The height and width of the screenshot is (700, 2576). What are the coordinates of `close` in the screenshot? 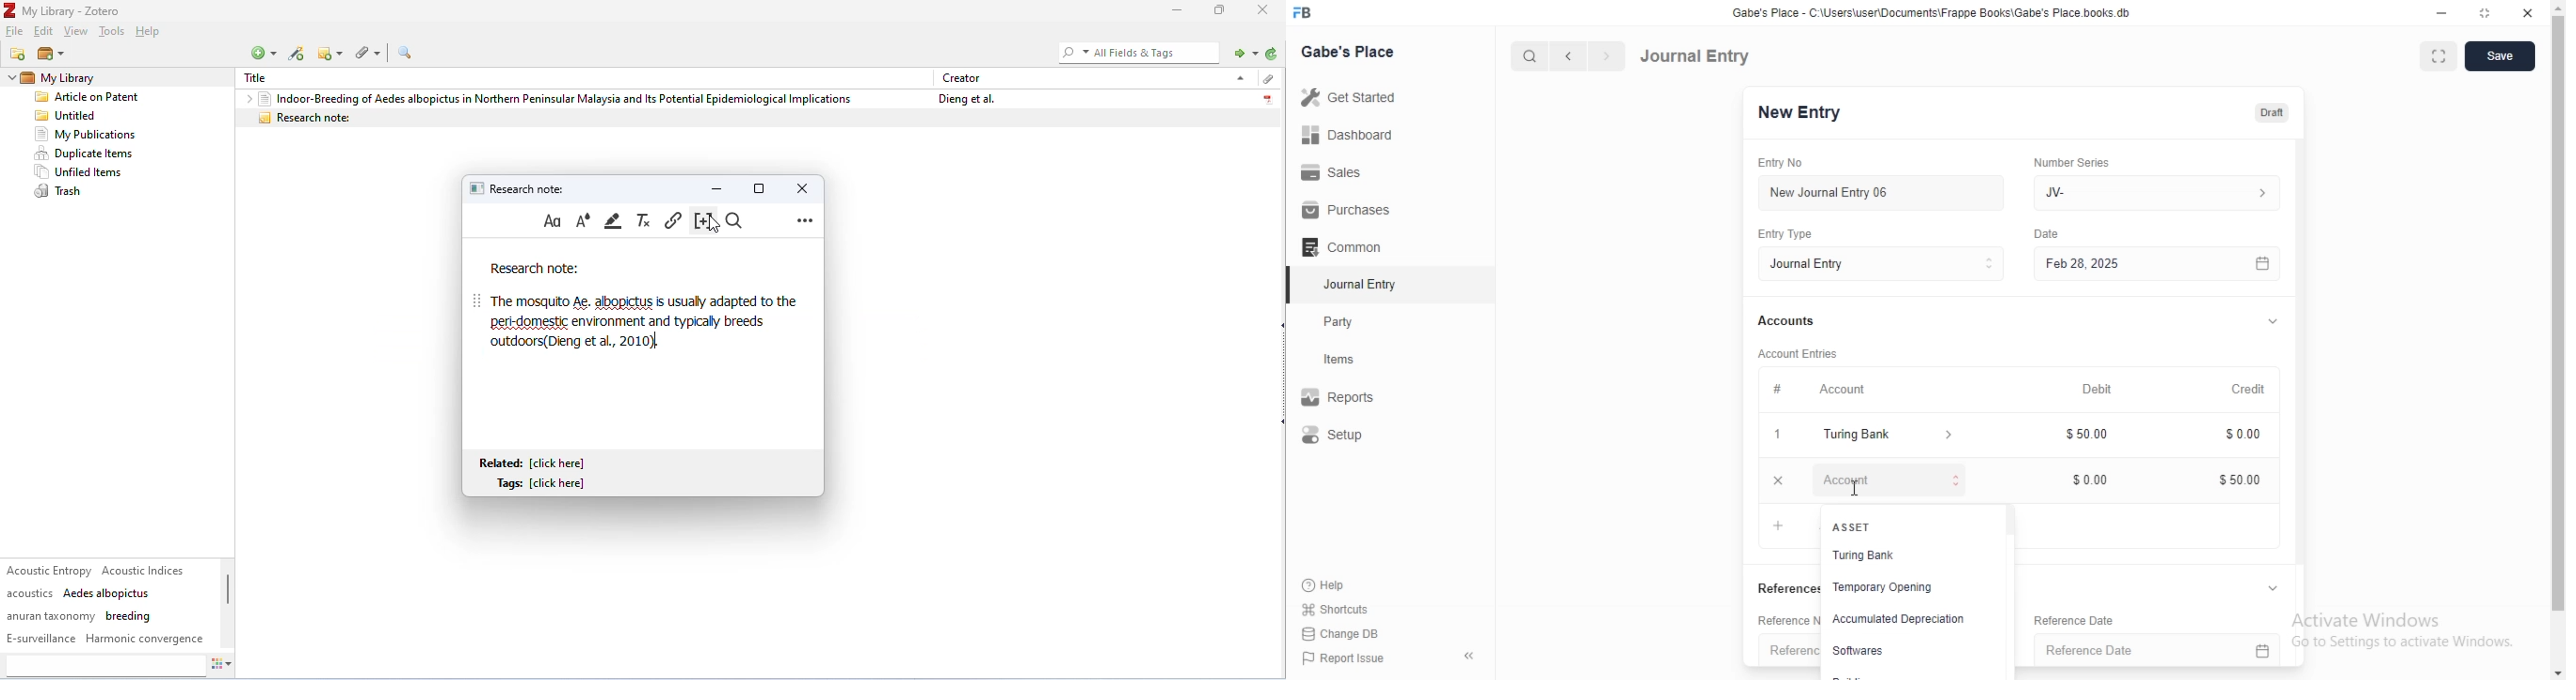 It's located at (800, 187).